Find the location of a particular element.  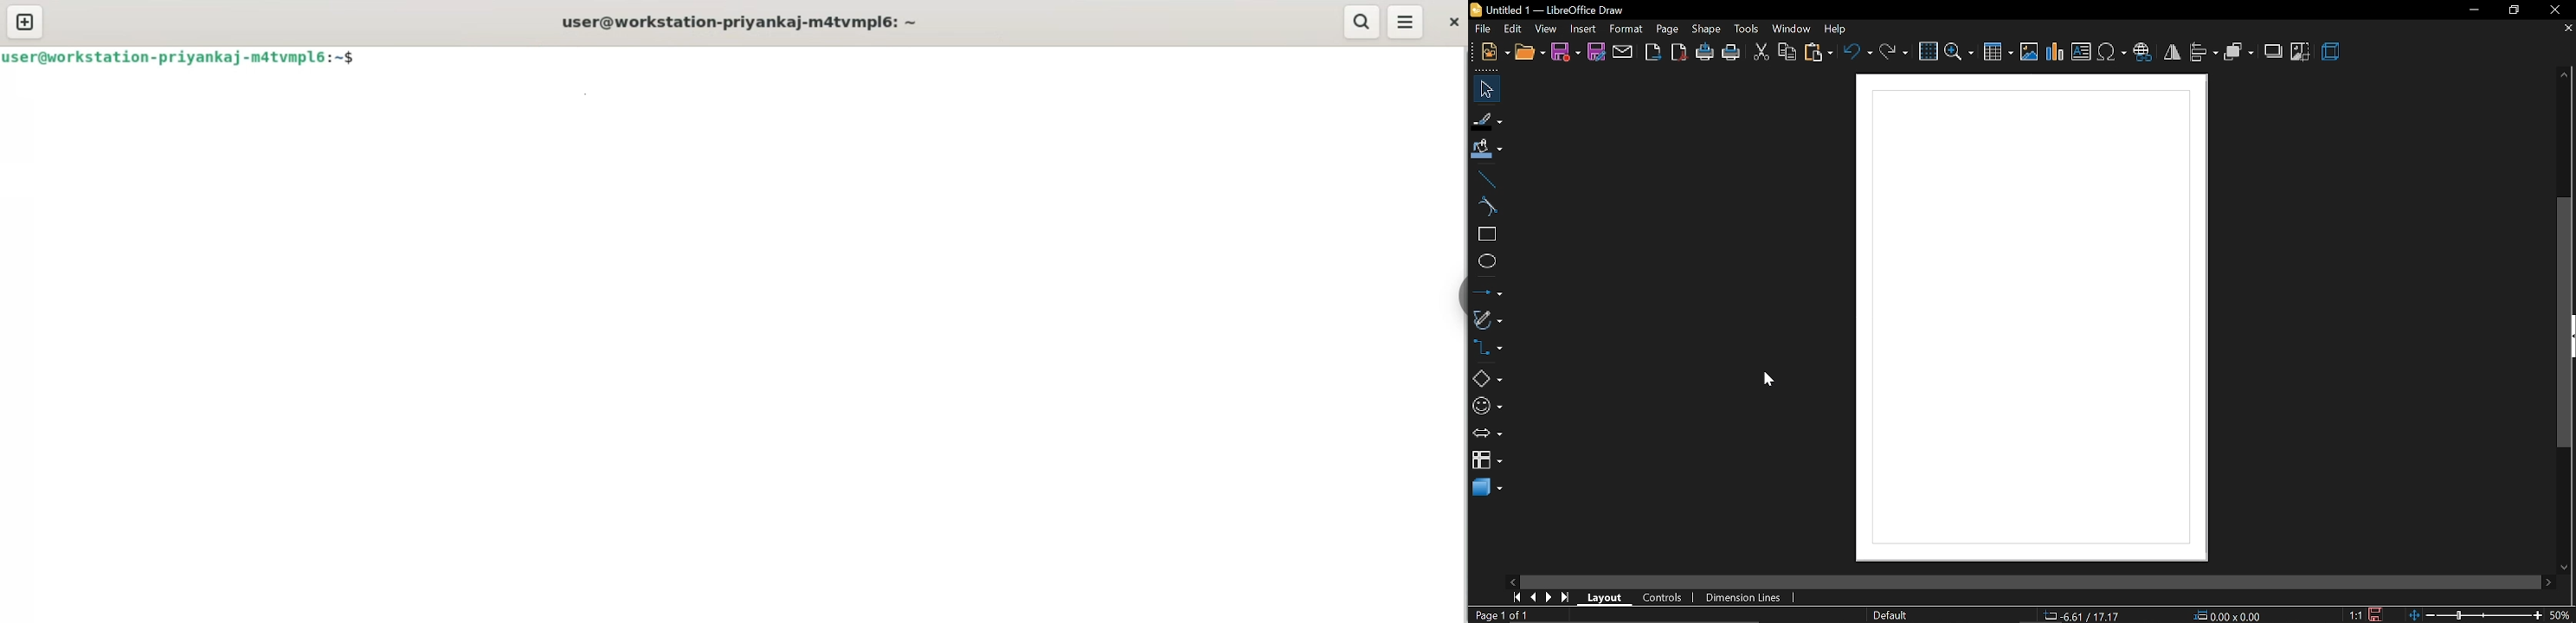

cut  is located at coordinates (1759, 53).